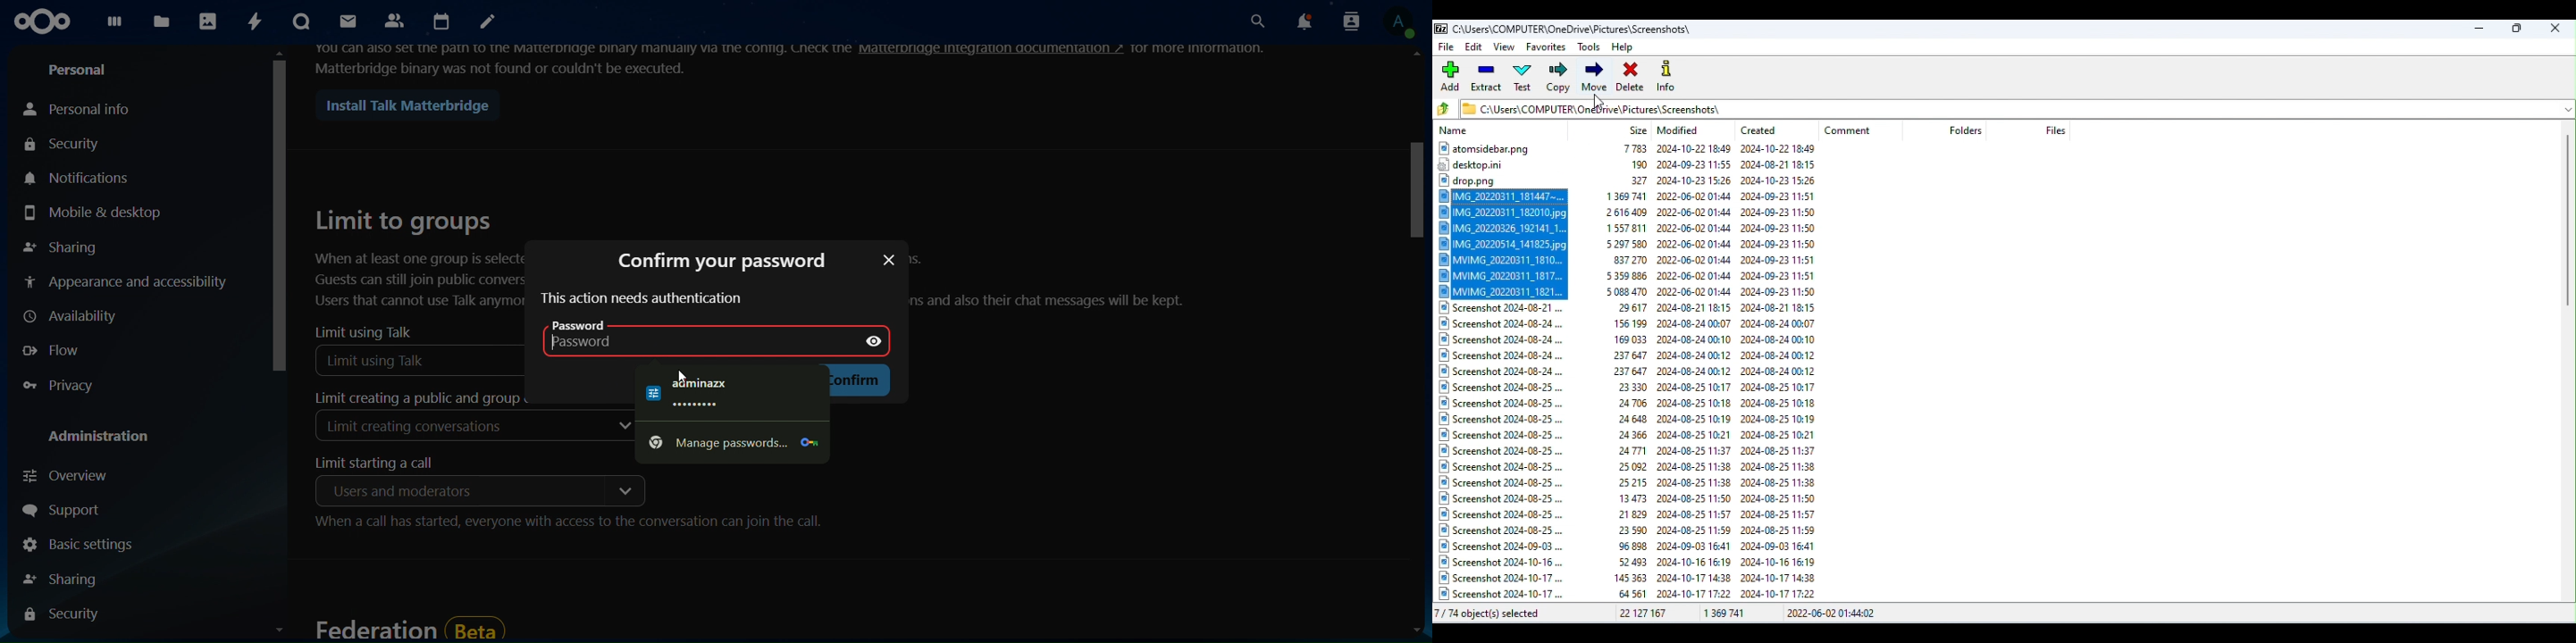  I want to click on scroll bar, so click(281, 348).